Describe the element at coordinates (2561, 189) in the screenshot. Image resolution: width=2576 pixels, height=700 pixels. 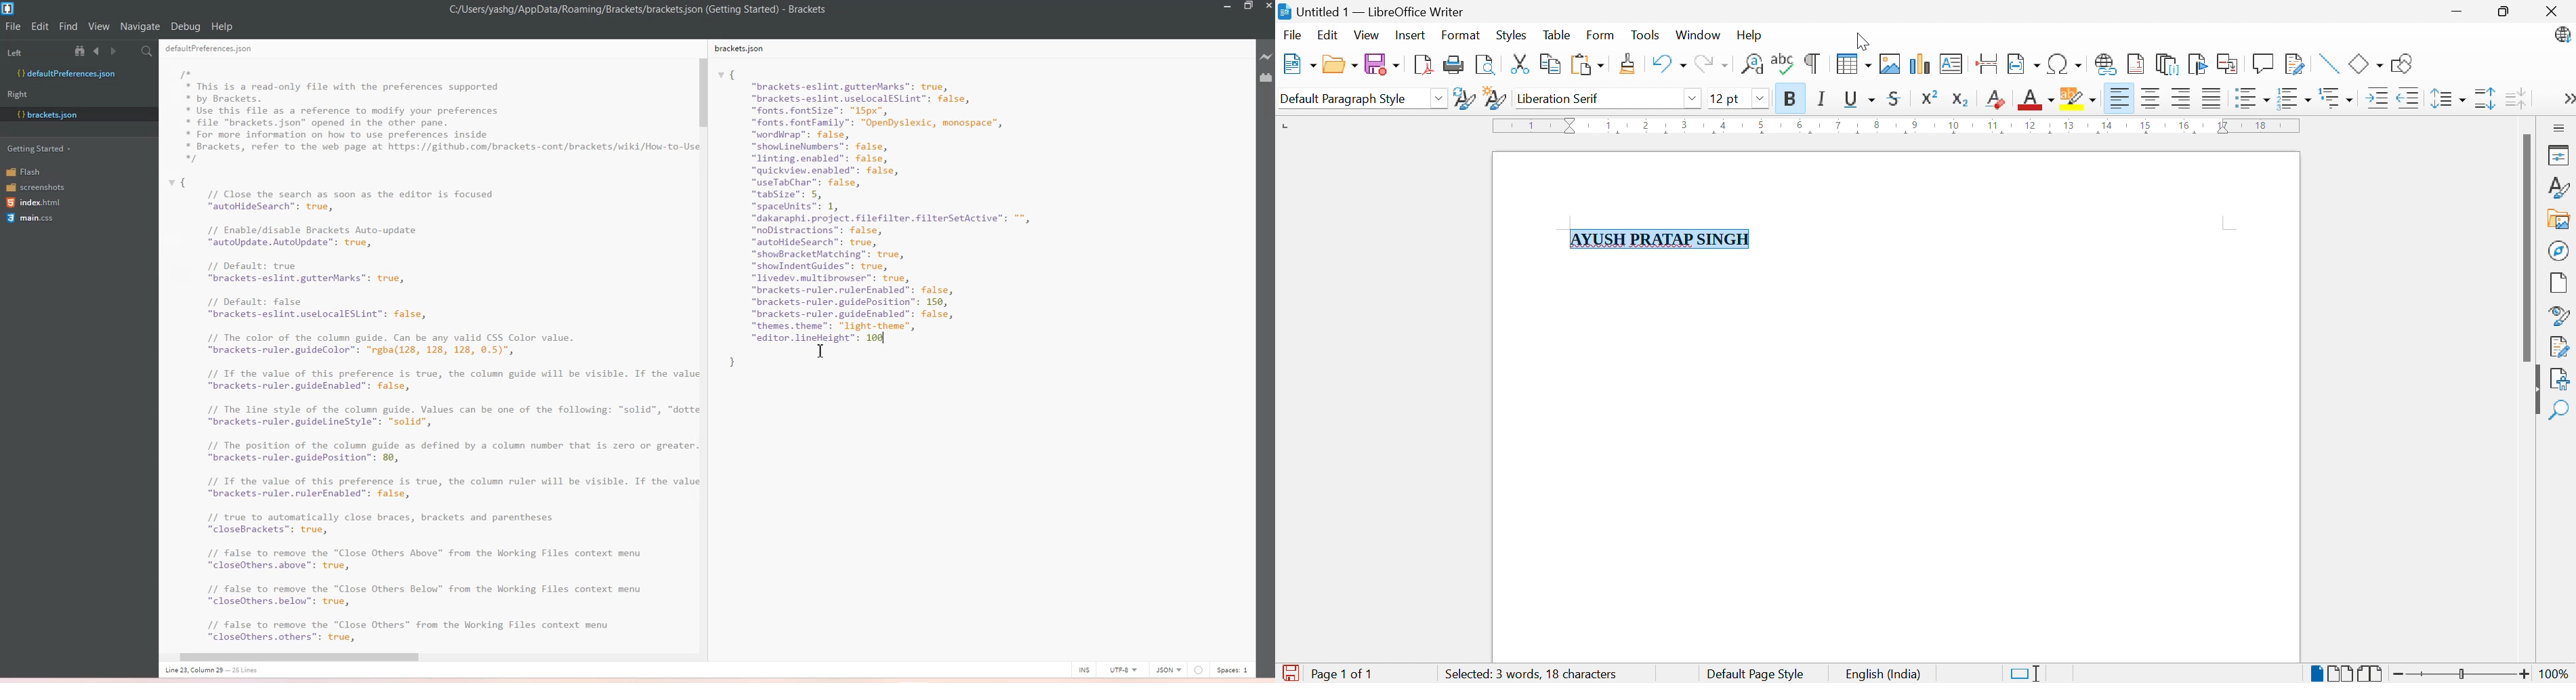
I see `Styles` at that location.